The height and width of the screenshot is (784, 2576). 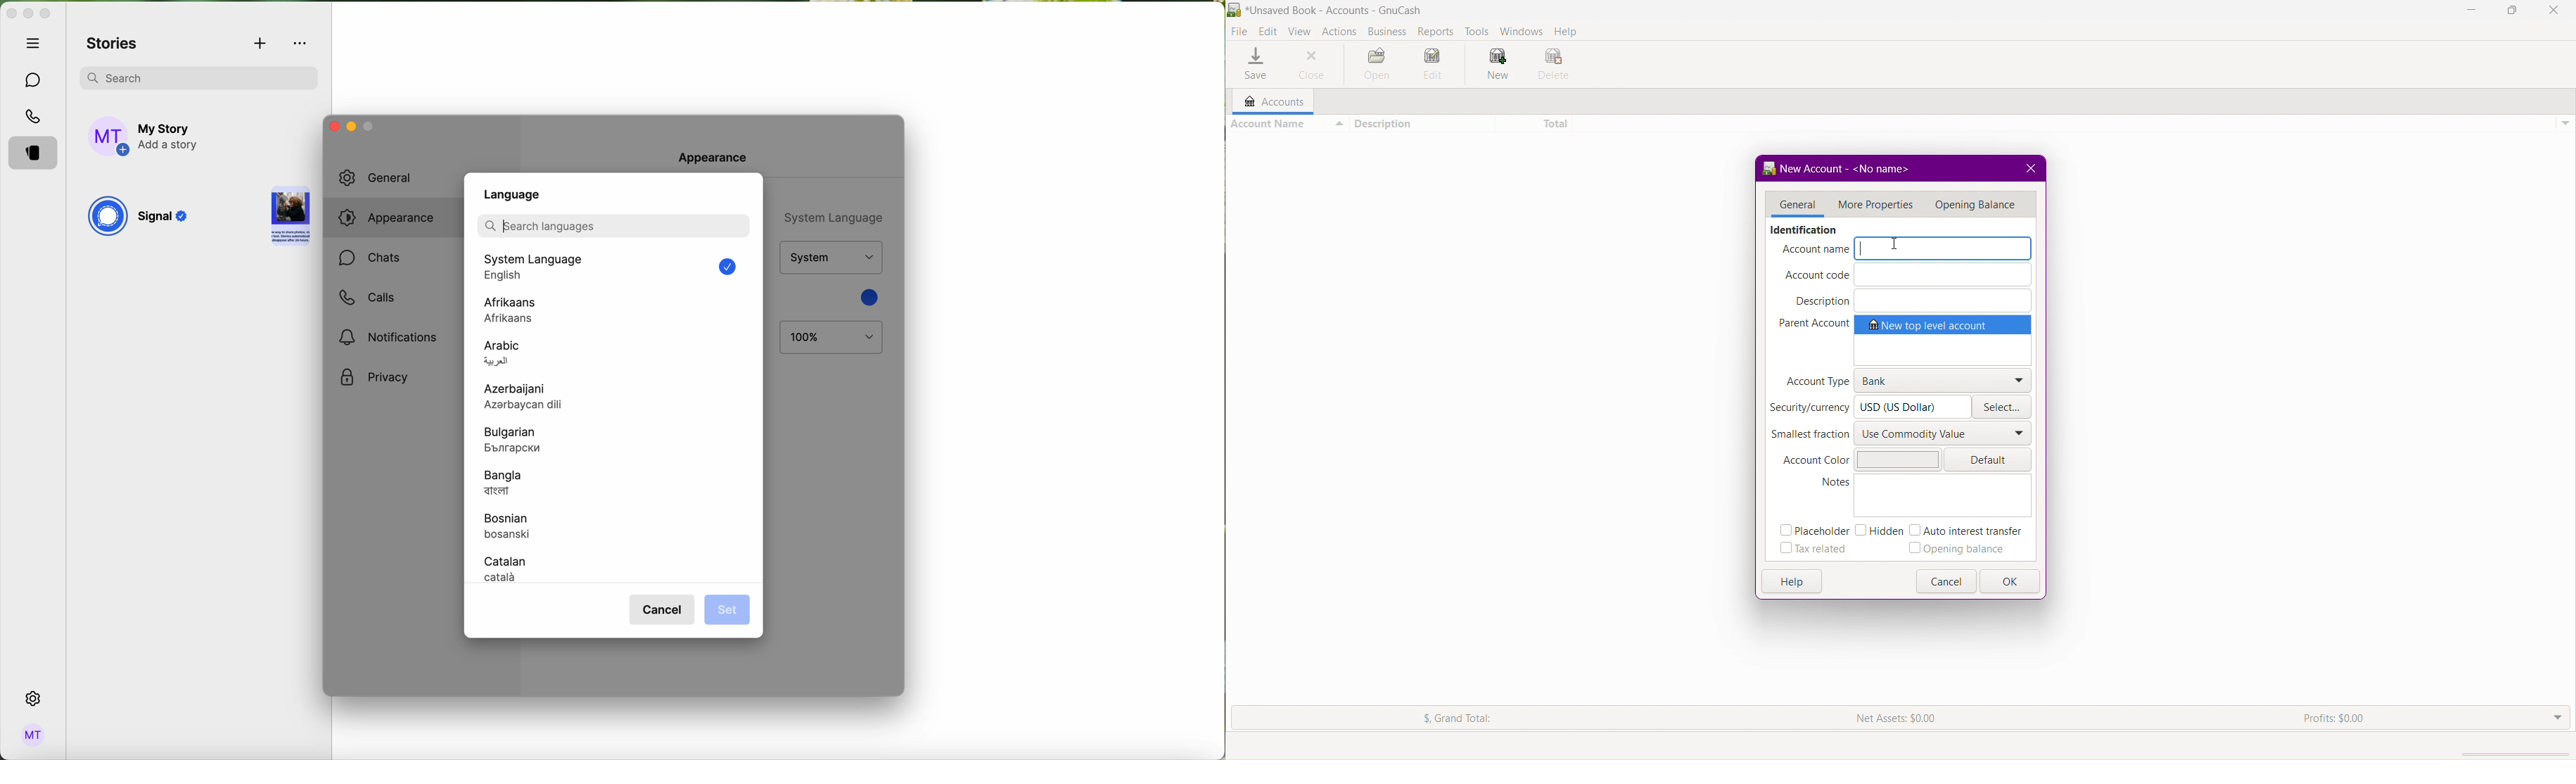 What do you see at coordinates (1924, 497) in the screenshot?
I see `Notes` at bounding box center [1924, 497].